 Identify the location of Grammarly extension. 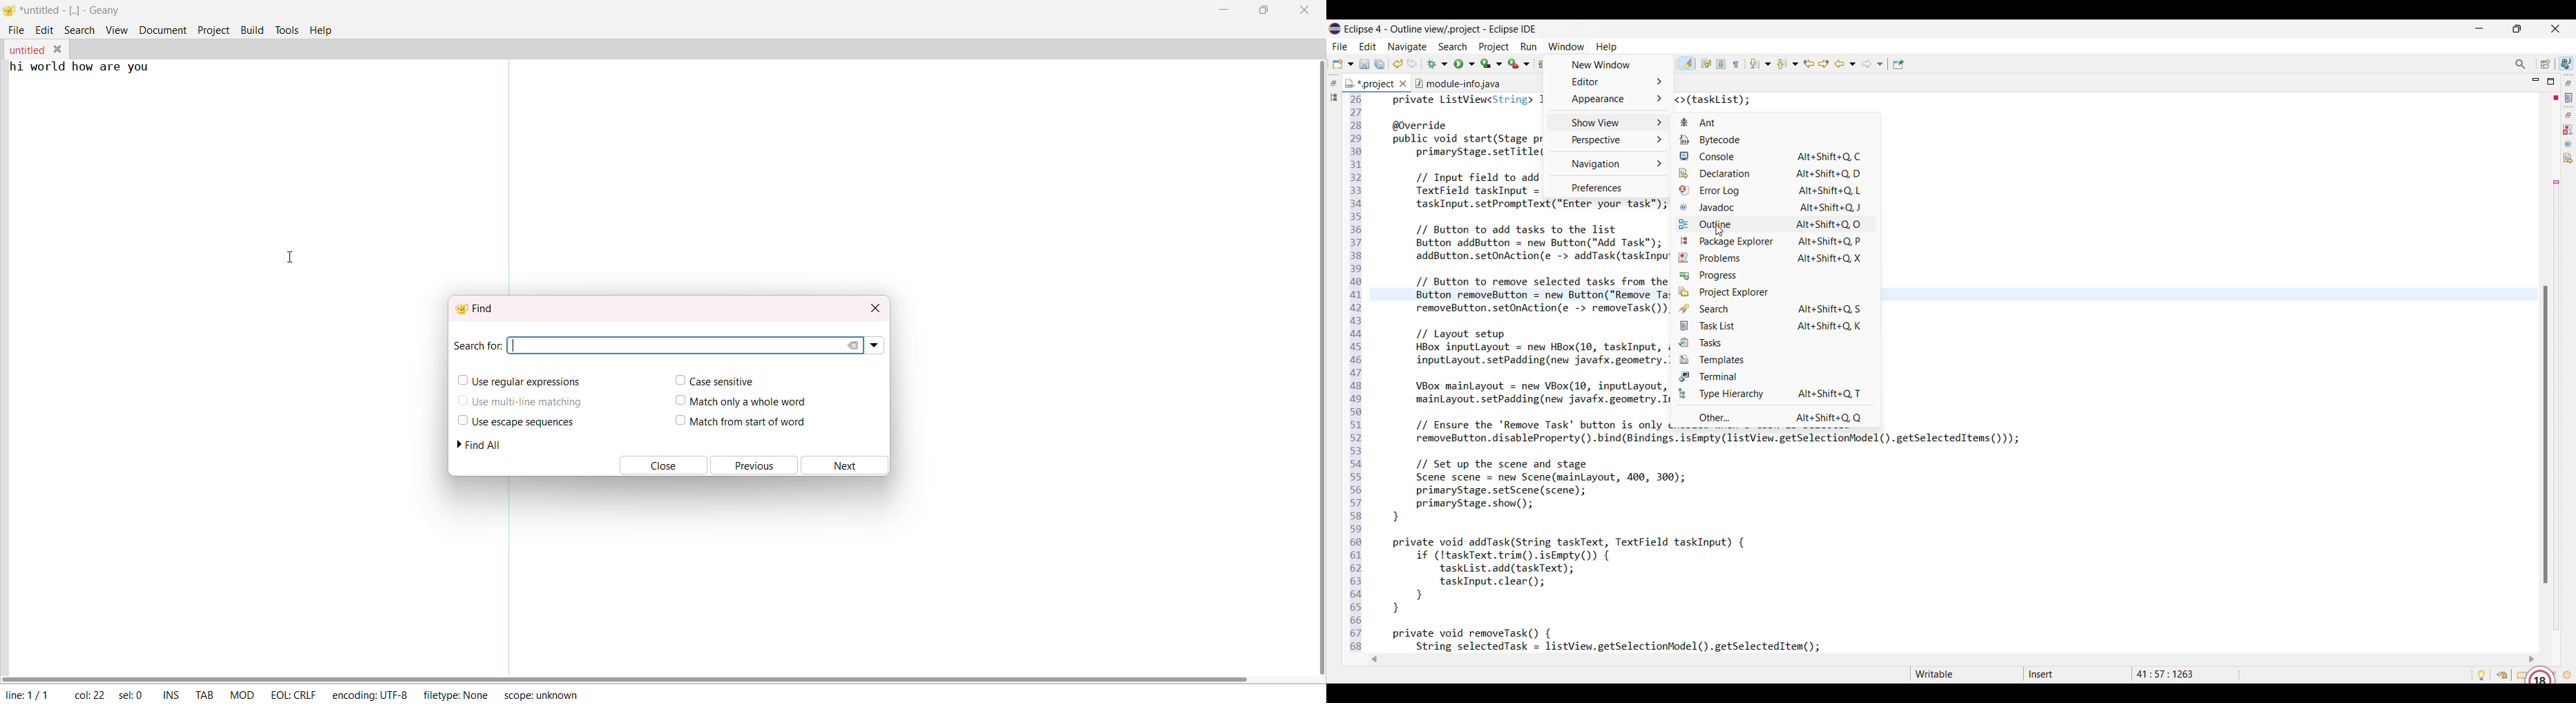
(2540, 674).